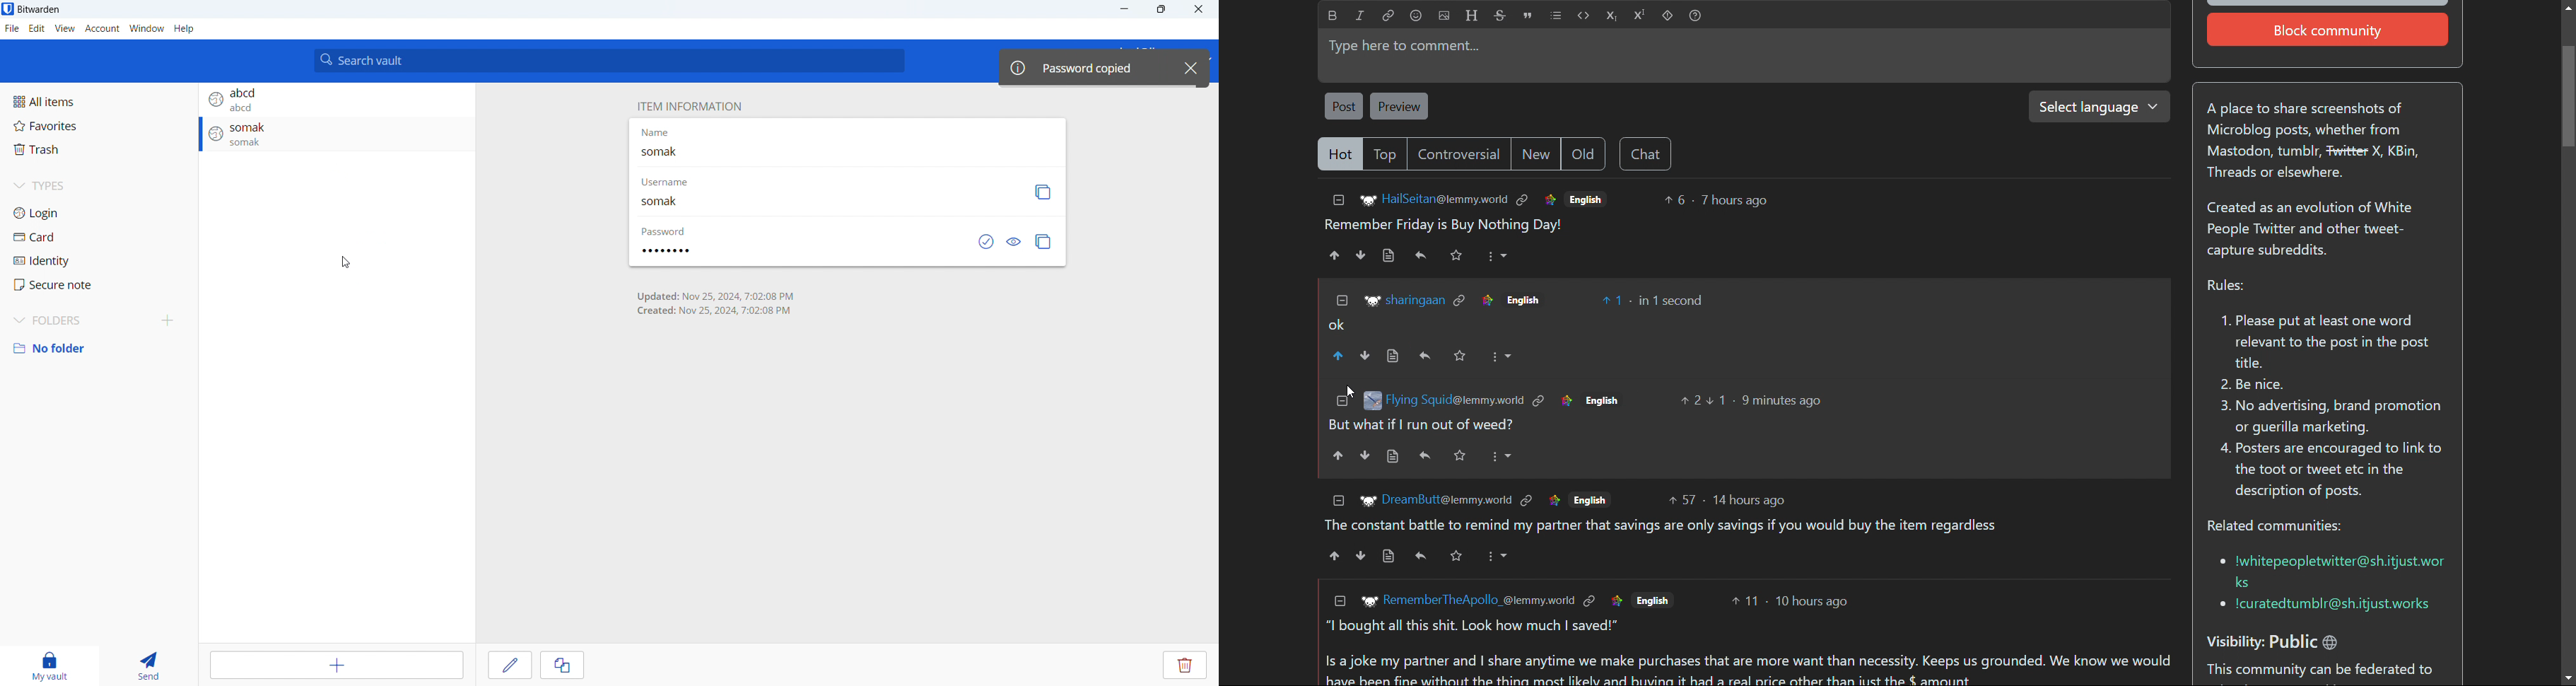 The image size is (2576, 700). Describe the element at coordinates (1734, 200) in the screenshot. I see `time of posting` at that location.